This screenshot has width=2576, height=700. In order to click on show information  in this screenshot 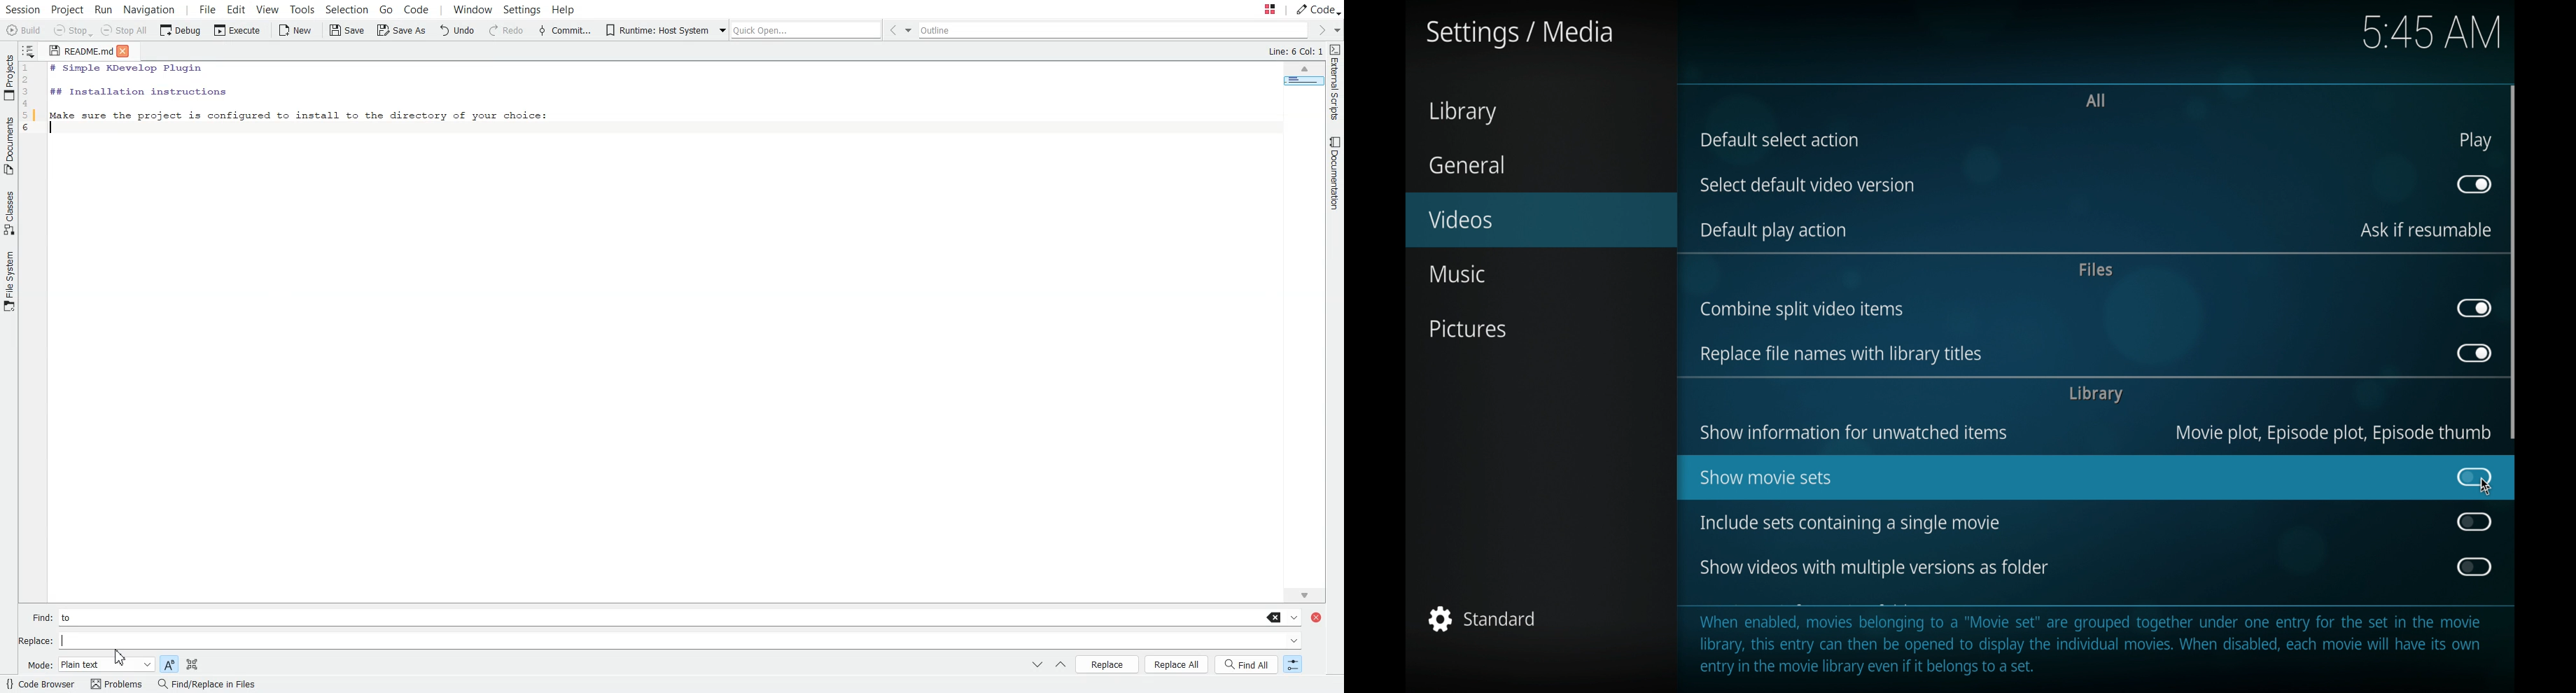, I will do `click(1853, 432)`.